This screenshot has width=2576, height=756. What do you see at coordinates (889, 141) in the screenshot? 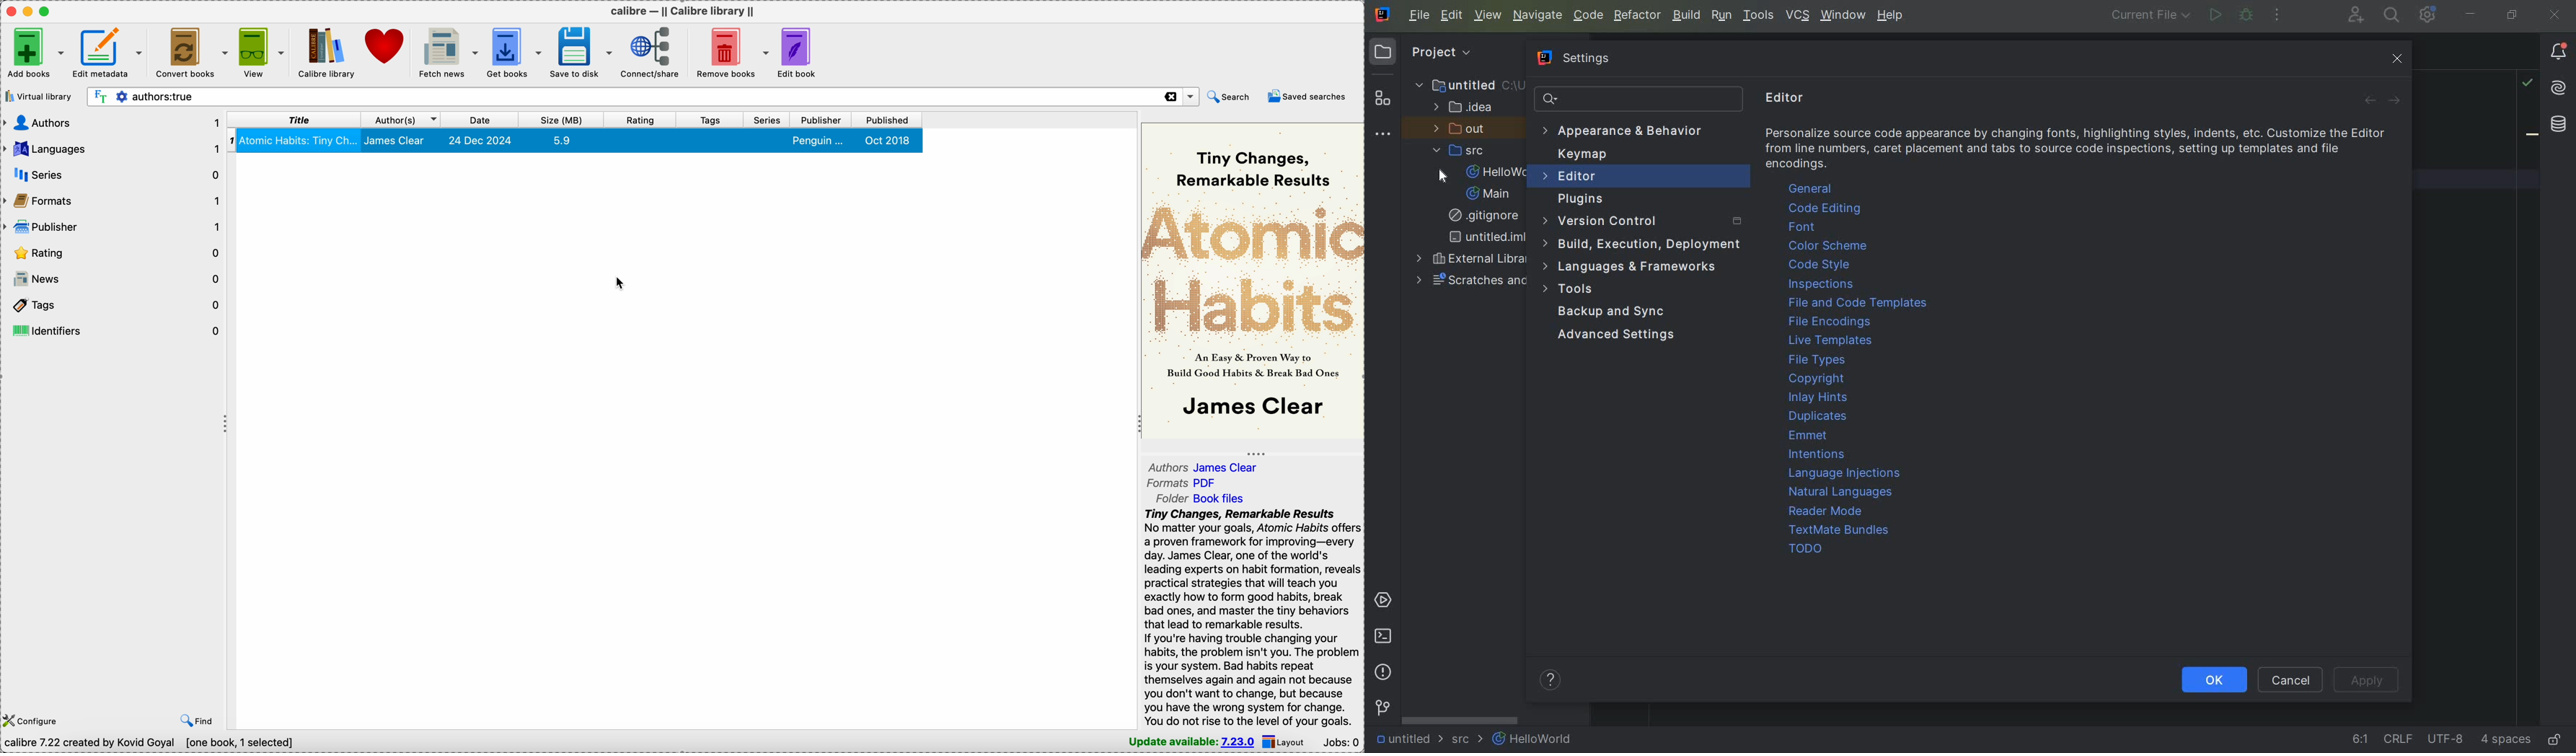
I see `Oct 2018` at bounding box center [889, 141].